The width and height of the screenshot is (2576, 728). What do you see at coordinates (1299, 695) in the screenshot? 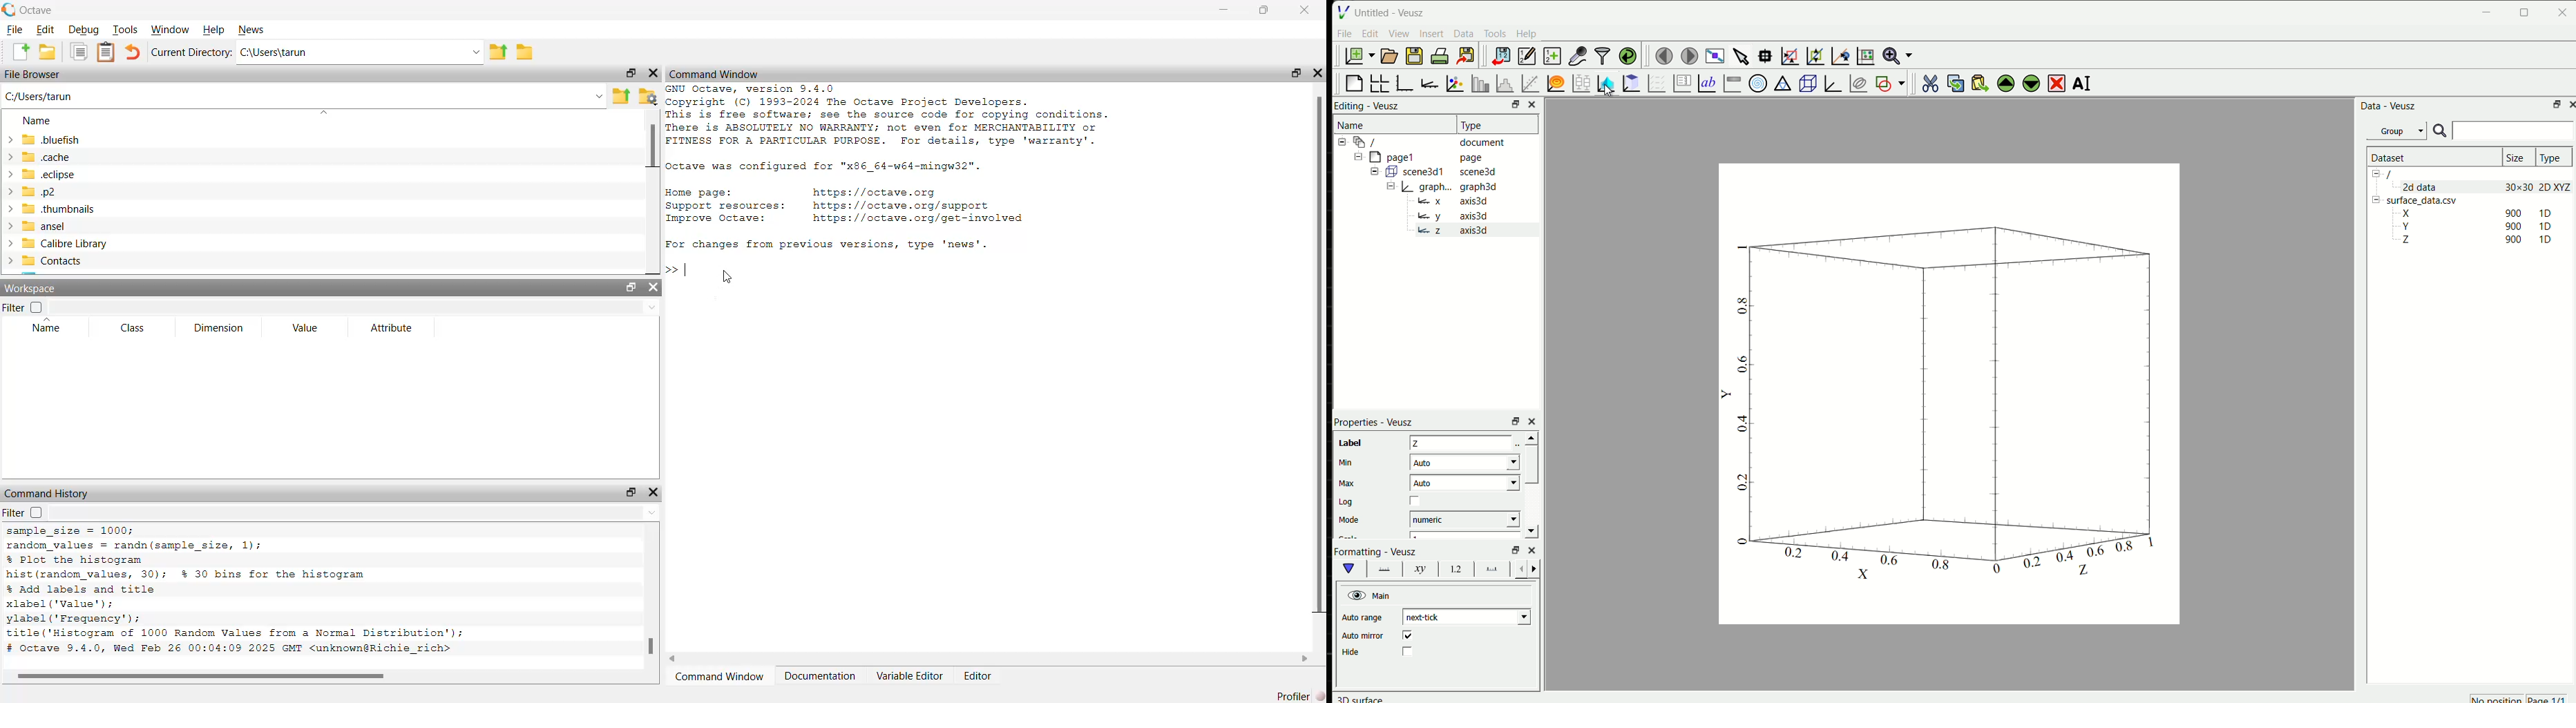
I see `Profiler` at bounding box center [1299, 695].